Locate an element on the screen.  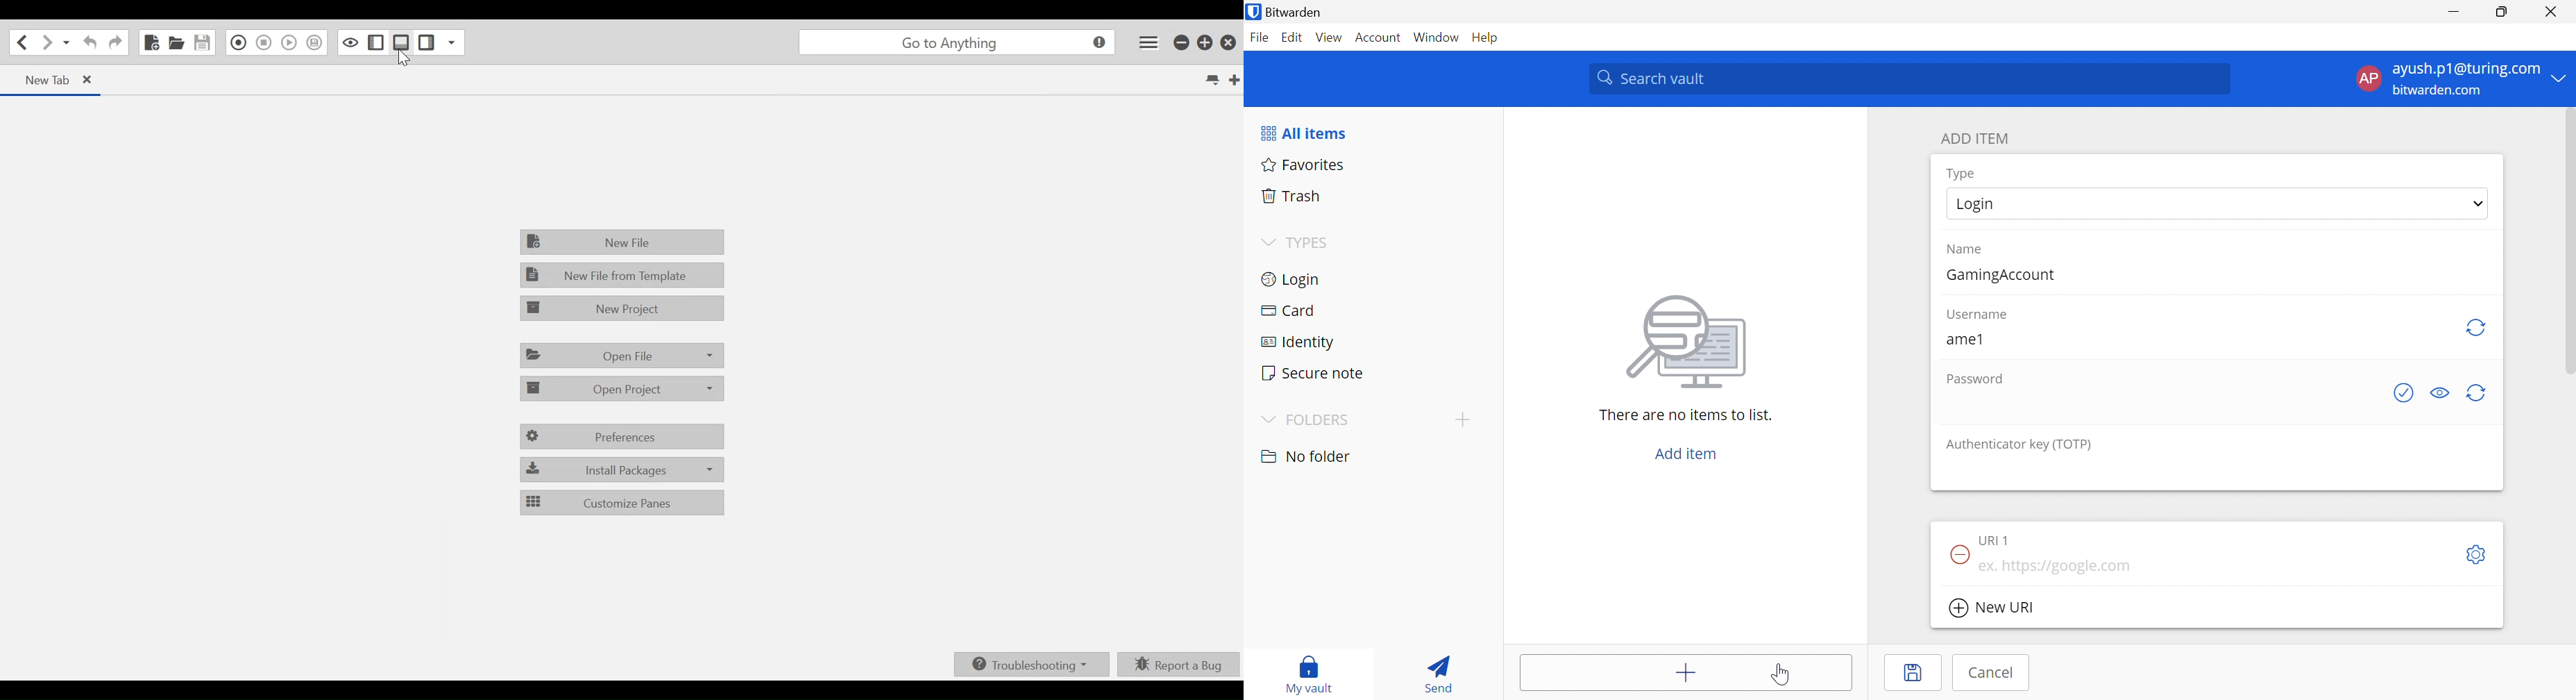
Help is located at coordinates (1484, 38).